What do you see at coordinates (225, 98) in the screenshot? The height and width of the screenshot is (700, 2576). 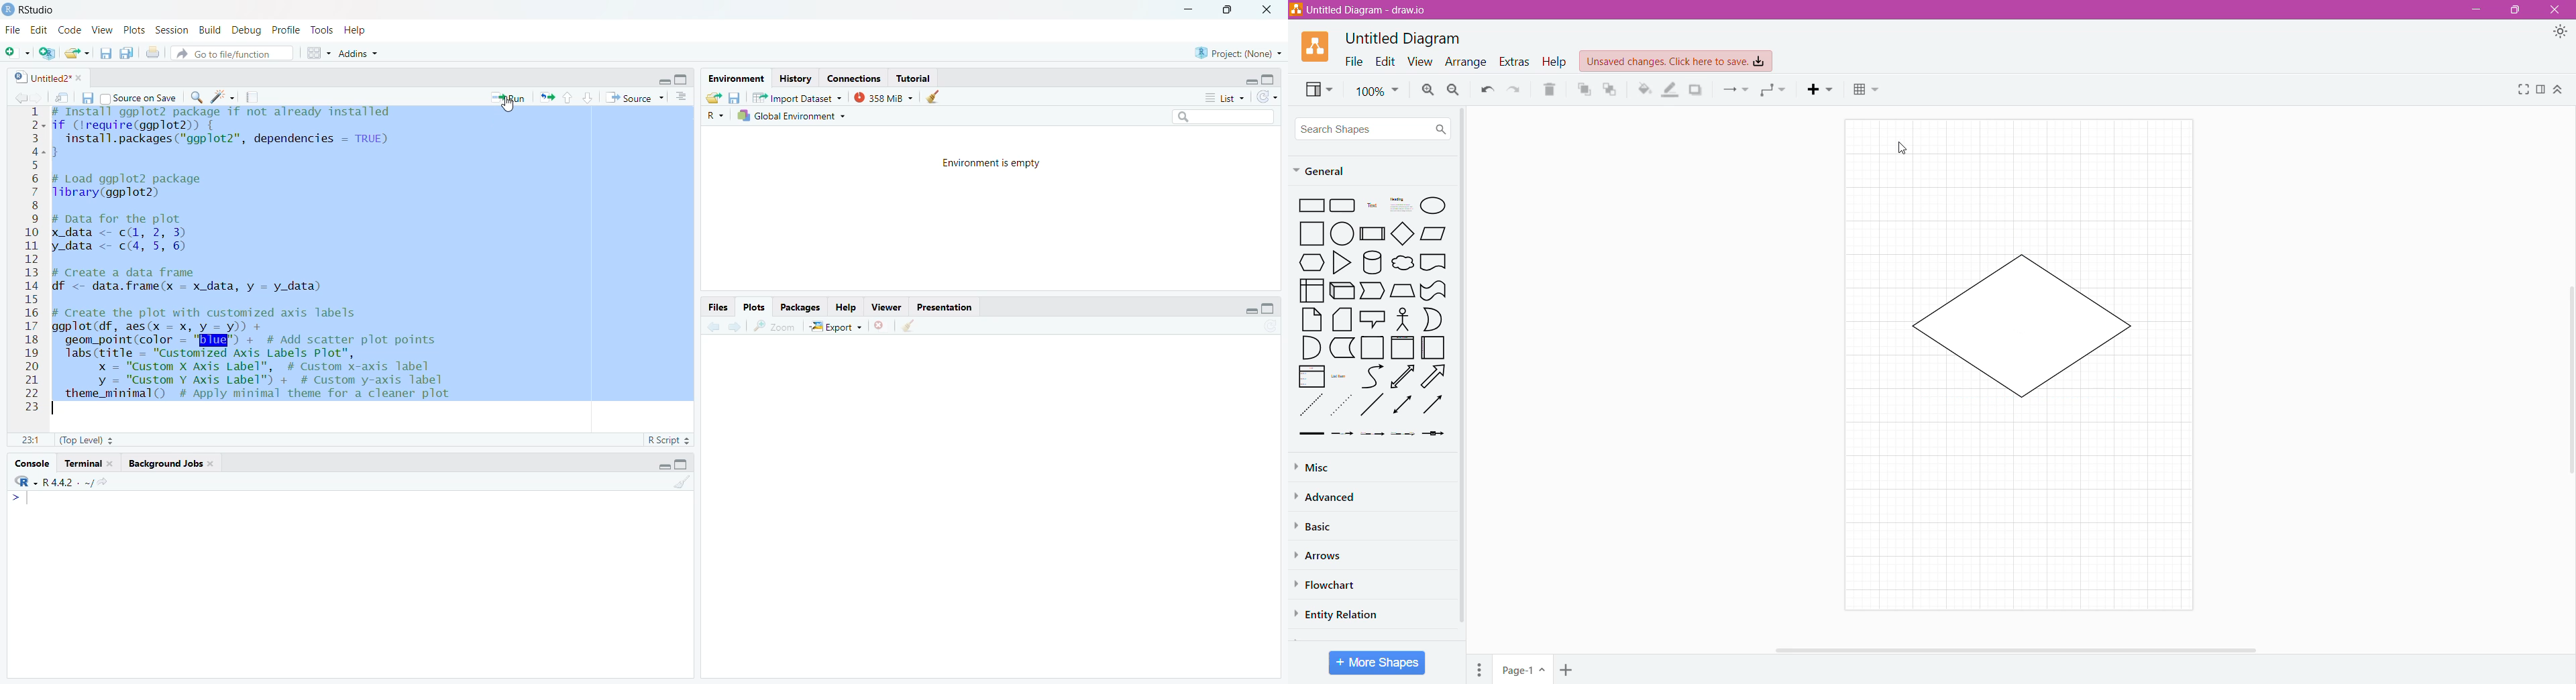 I see `spark` at bounding box center [225, 98].